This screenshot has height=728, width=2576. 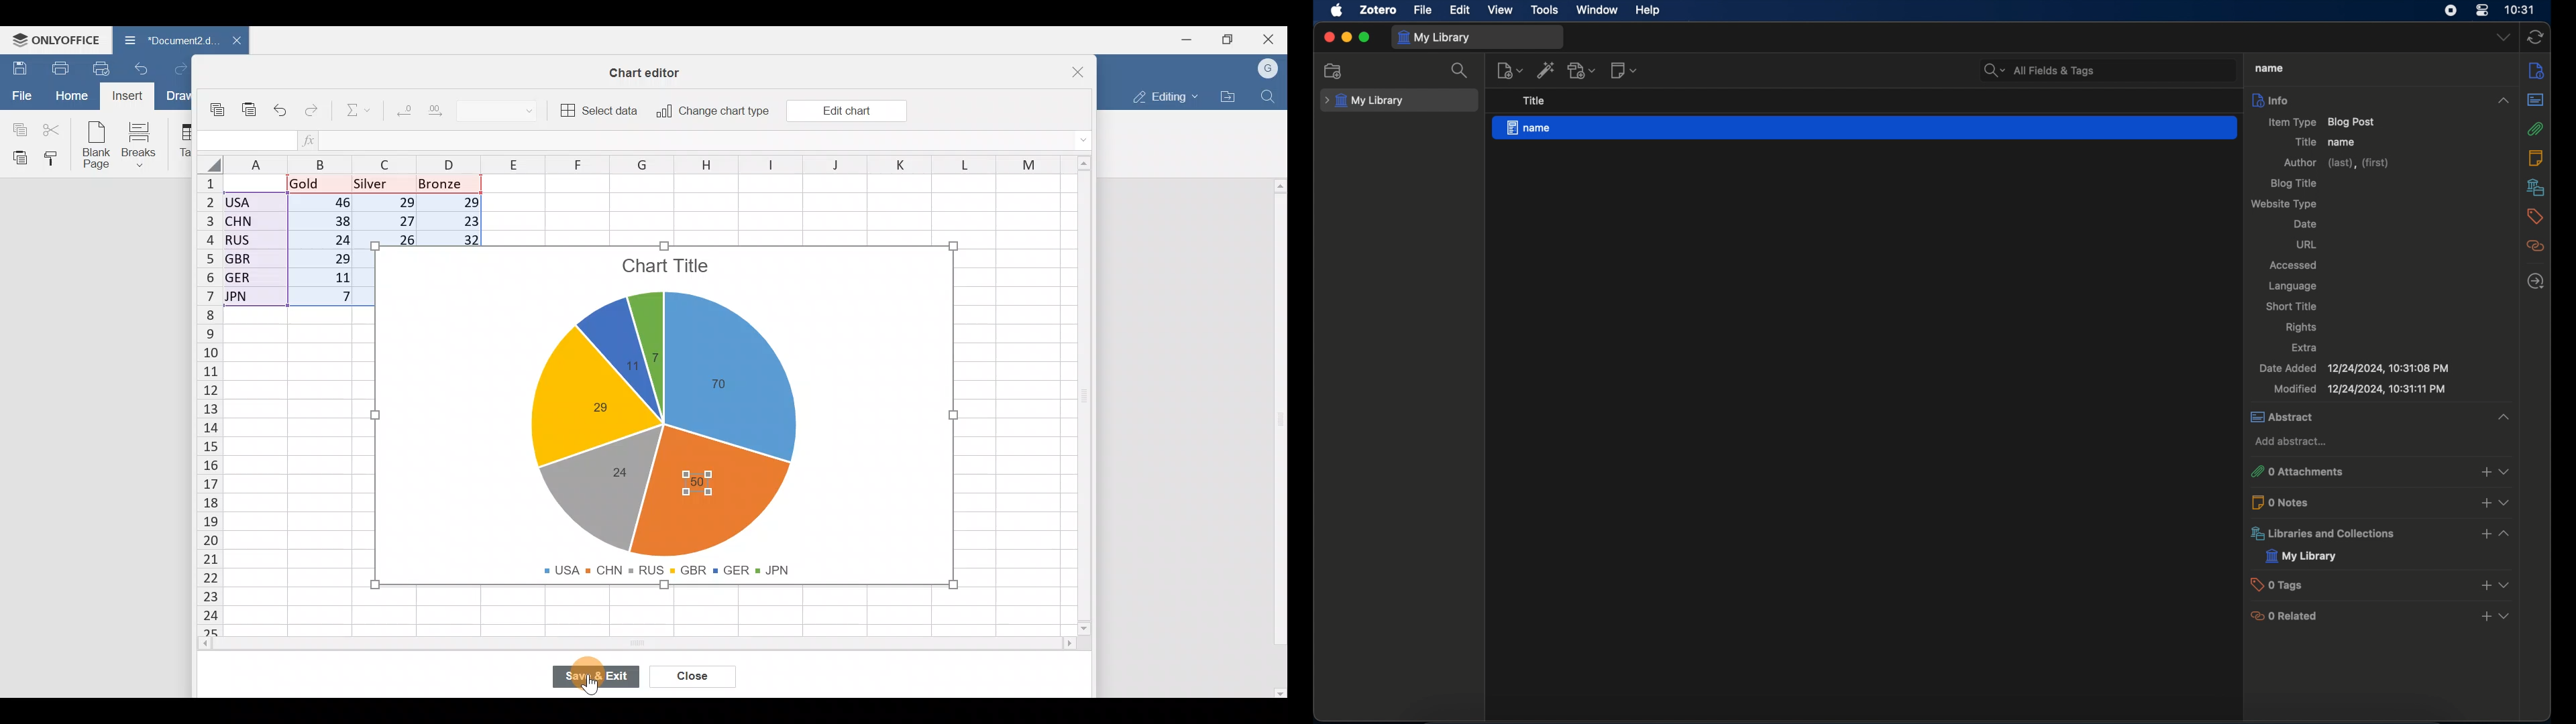 What do you see at coordinates (2503, 38) in the screenshot?
I see `dropdown` at bounding box center [2503, 38].